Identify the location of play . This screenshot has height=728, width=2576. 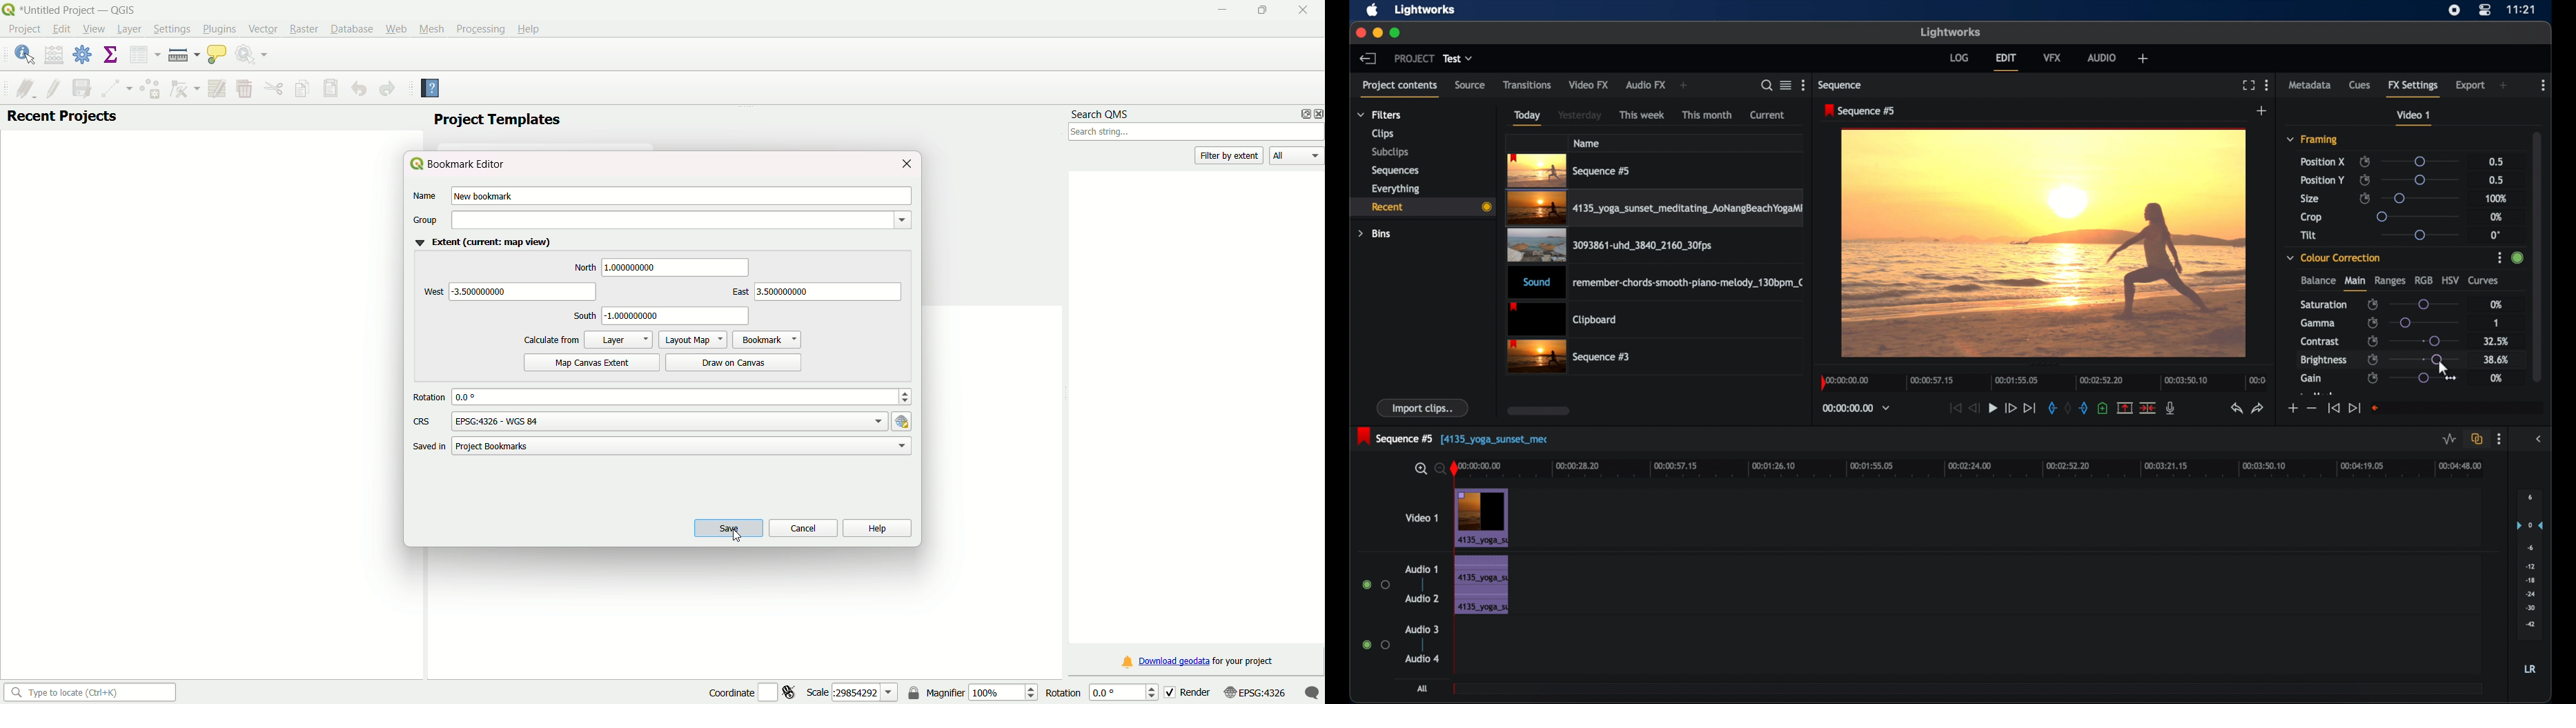
(1993, 409).